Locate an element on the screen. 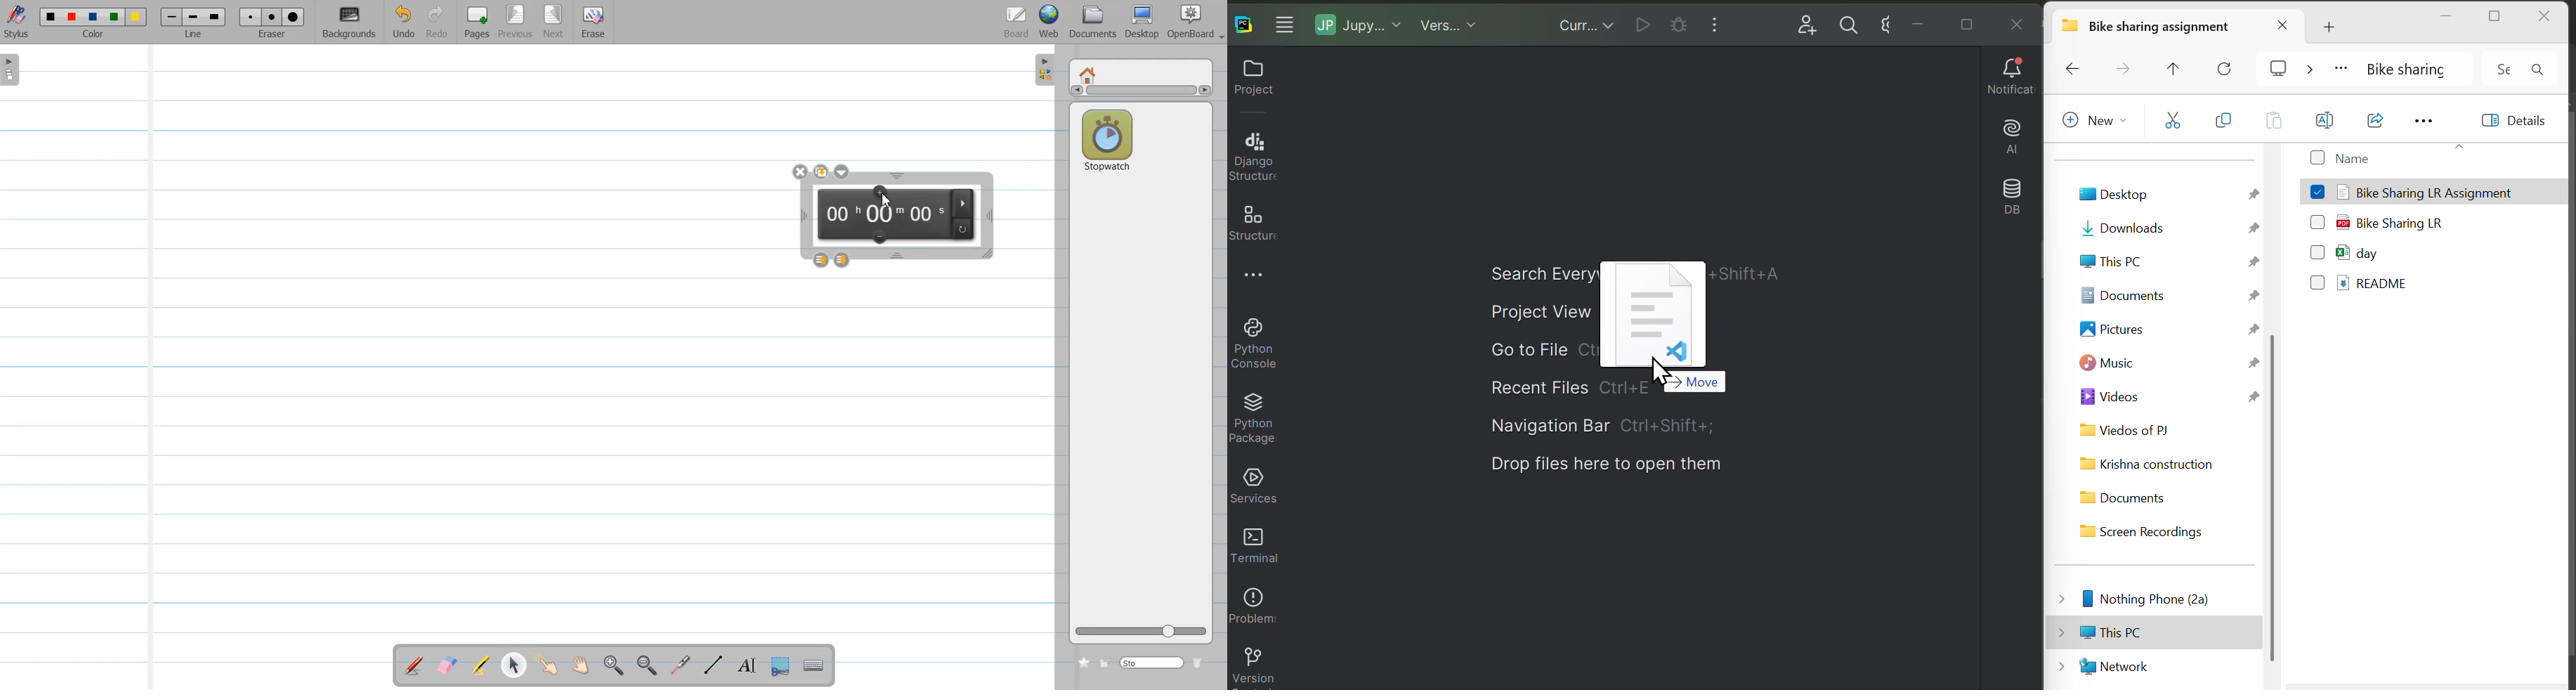 The image size is (2576, 700). Highlight is located at coordinates (481, 665).